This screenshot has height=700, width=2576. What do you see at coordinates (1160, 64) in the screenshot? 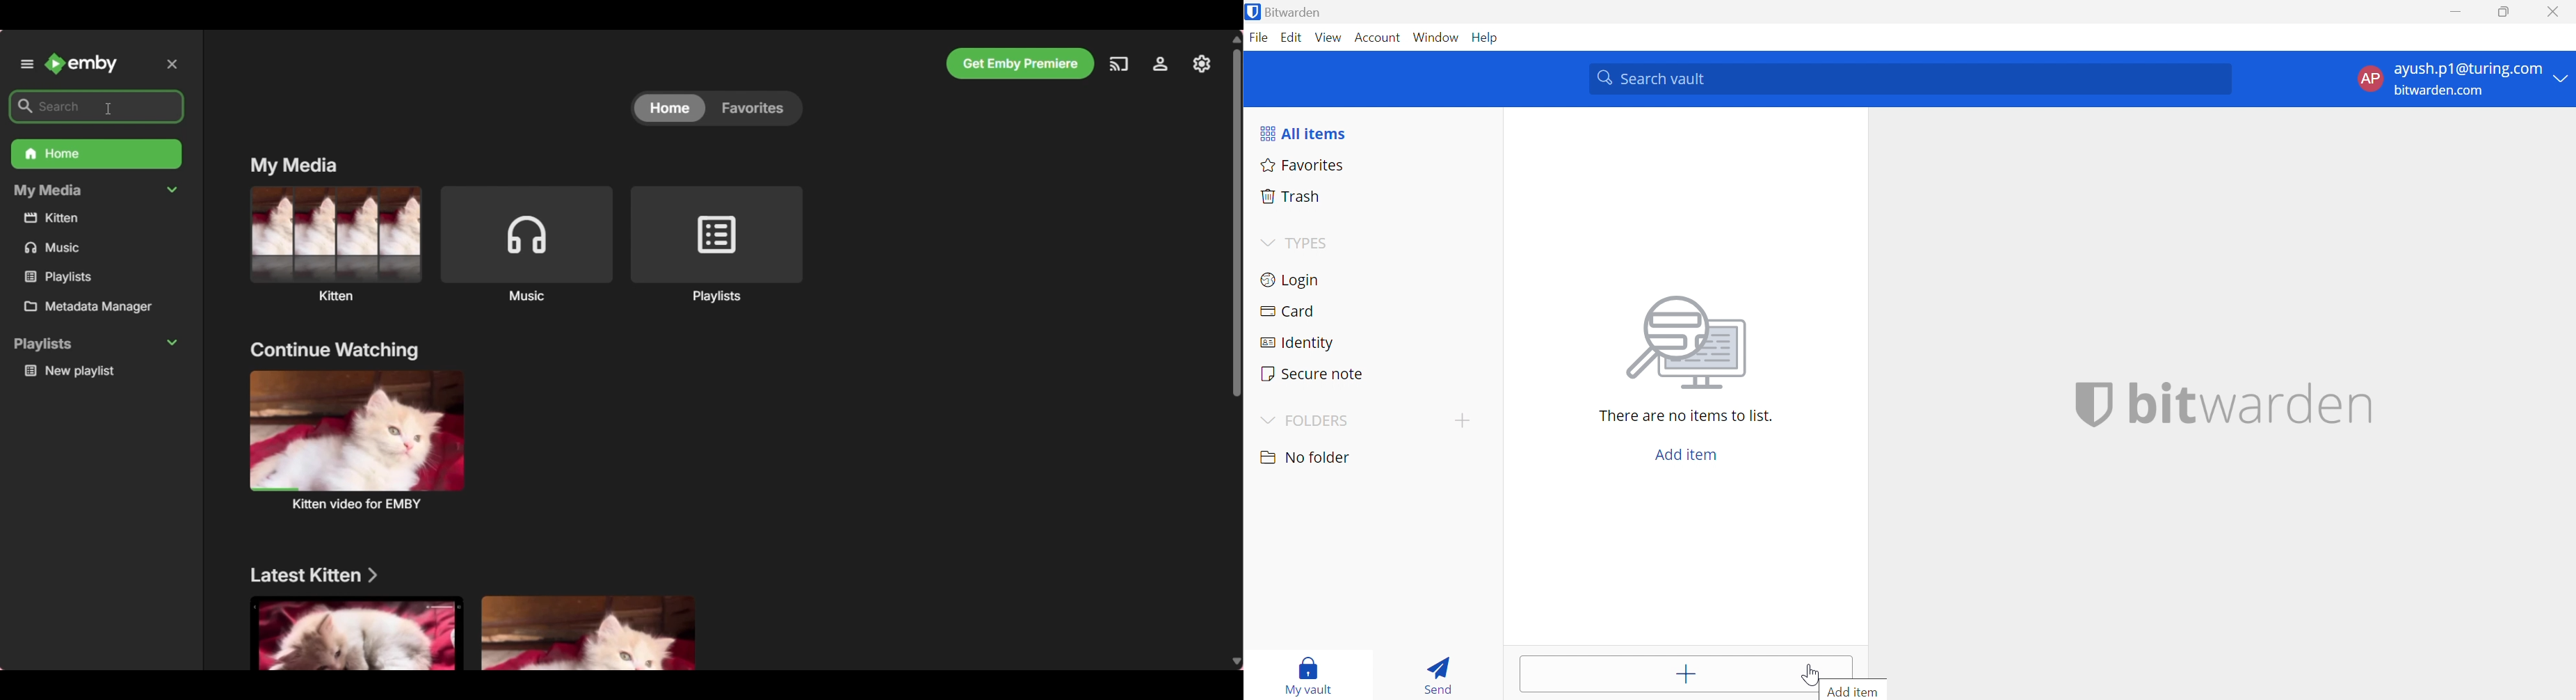
I see `Manage Emby server` at bounding box center [1160, 64].